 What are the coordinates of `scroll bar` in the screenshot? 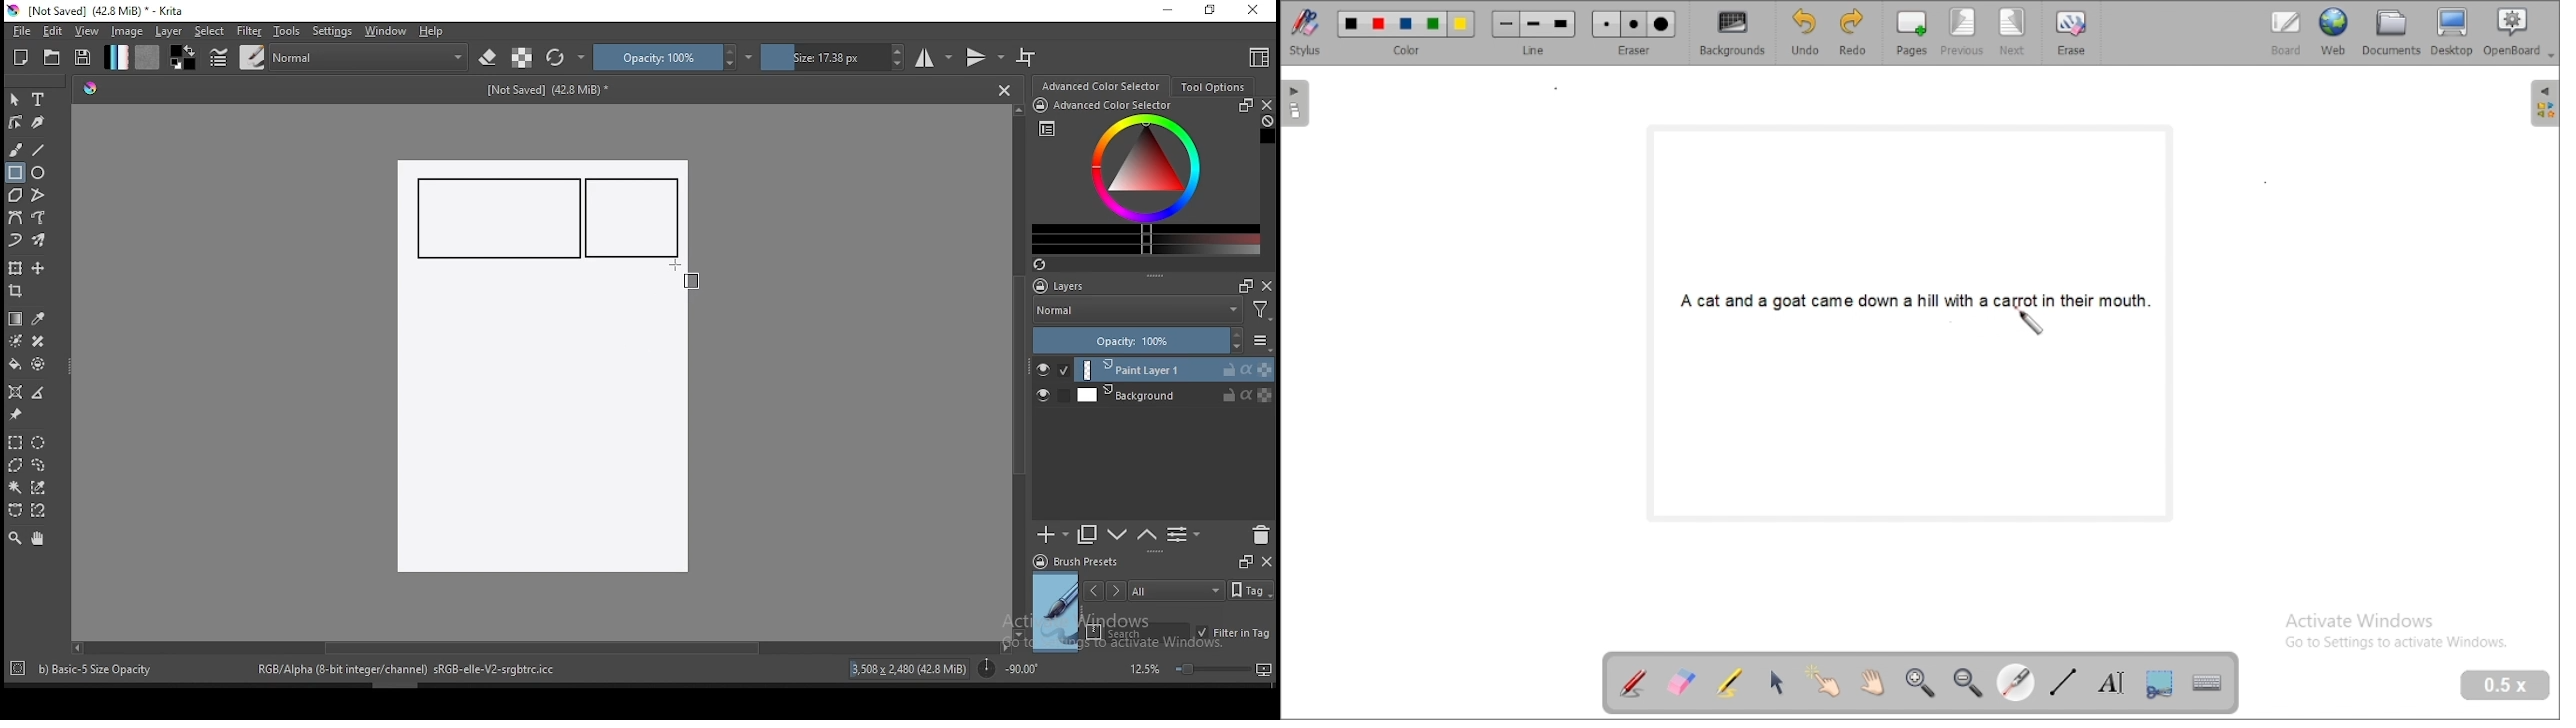 It's located at (539, 646).